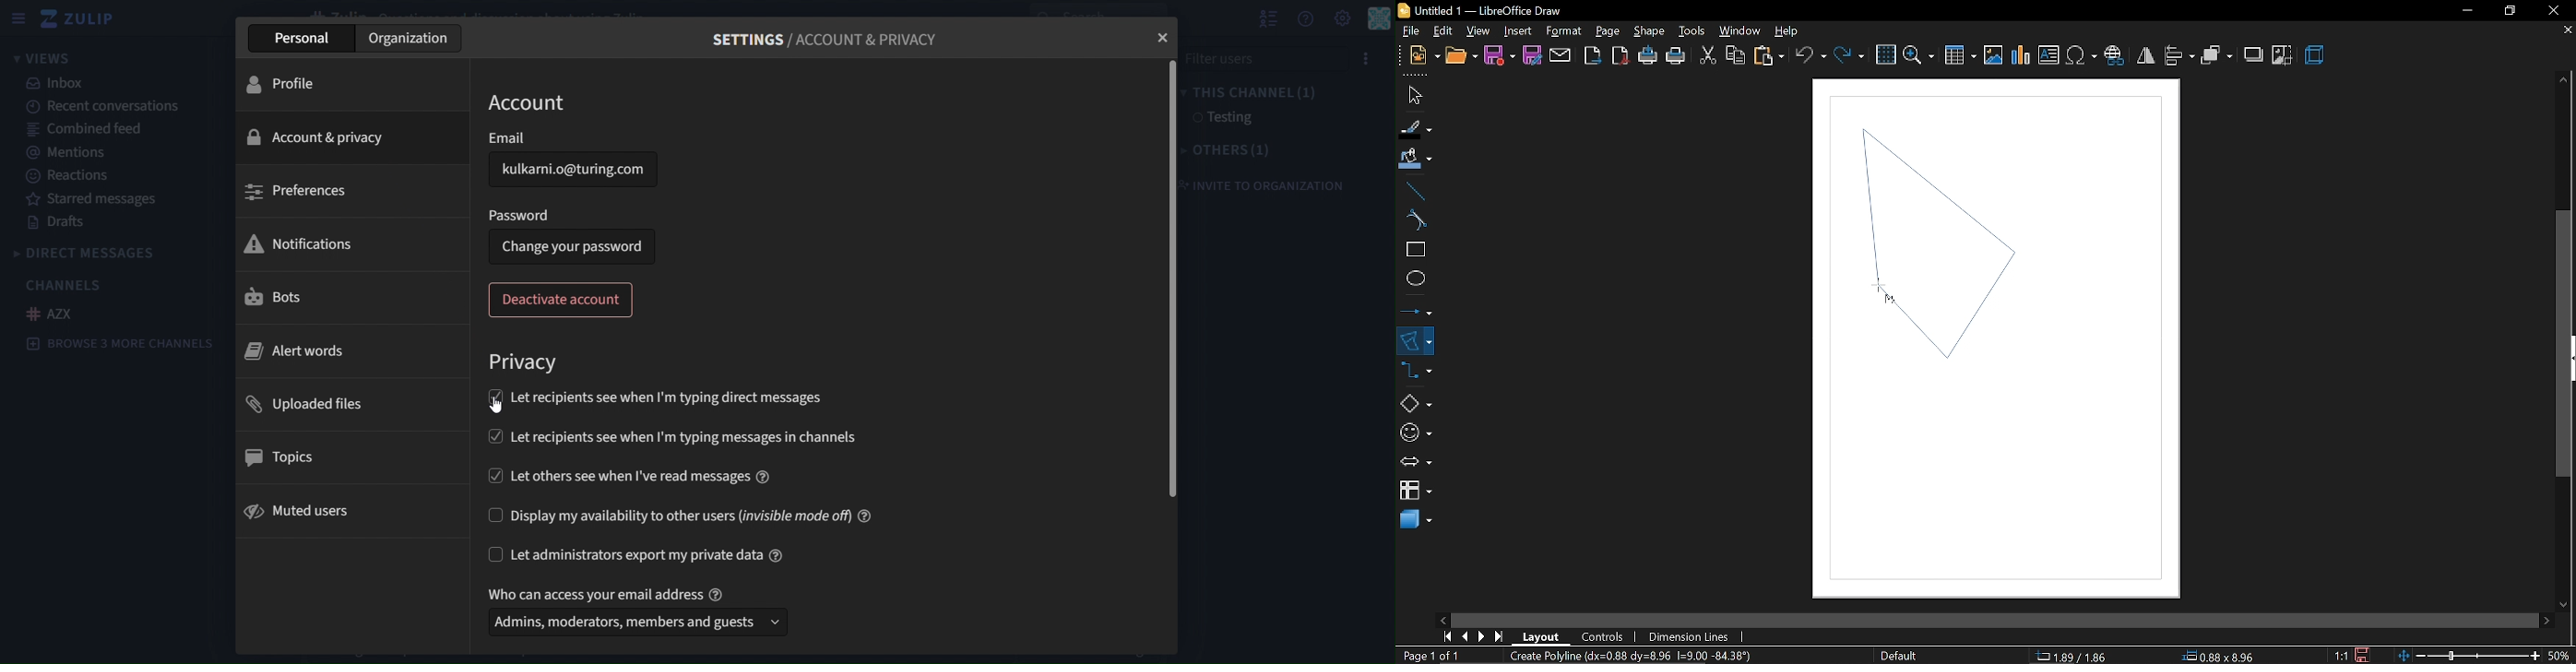 This screenshot has width=2576, height=672. I want to click on current page, so click(1434, 656).